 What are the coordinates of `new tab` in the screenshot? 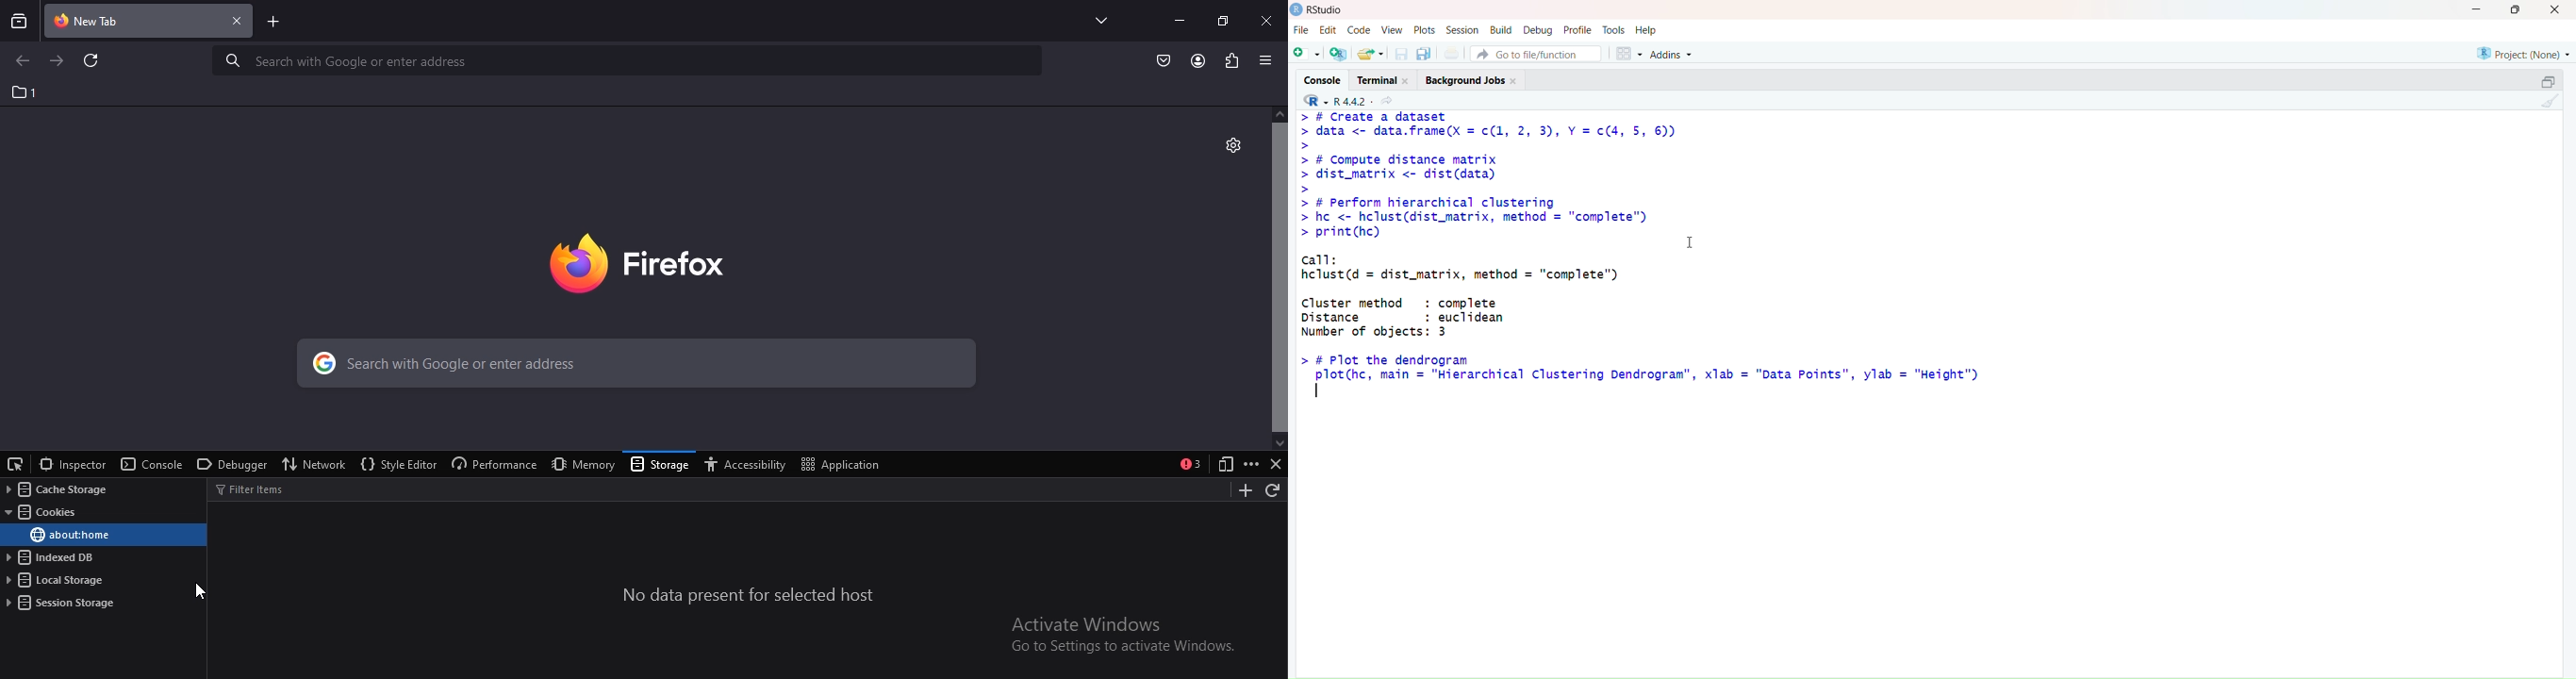 It's located at (274, 24).